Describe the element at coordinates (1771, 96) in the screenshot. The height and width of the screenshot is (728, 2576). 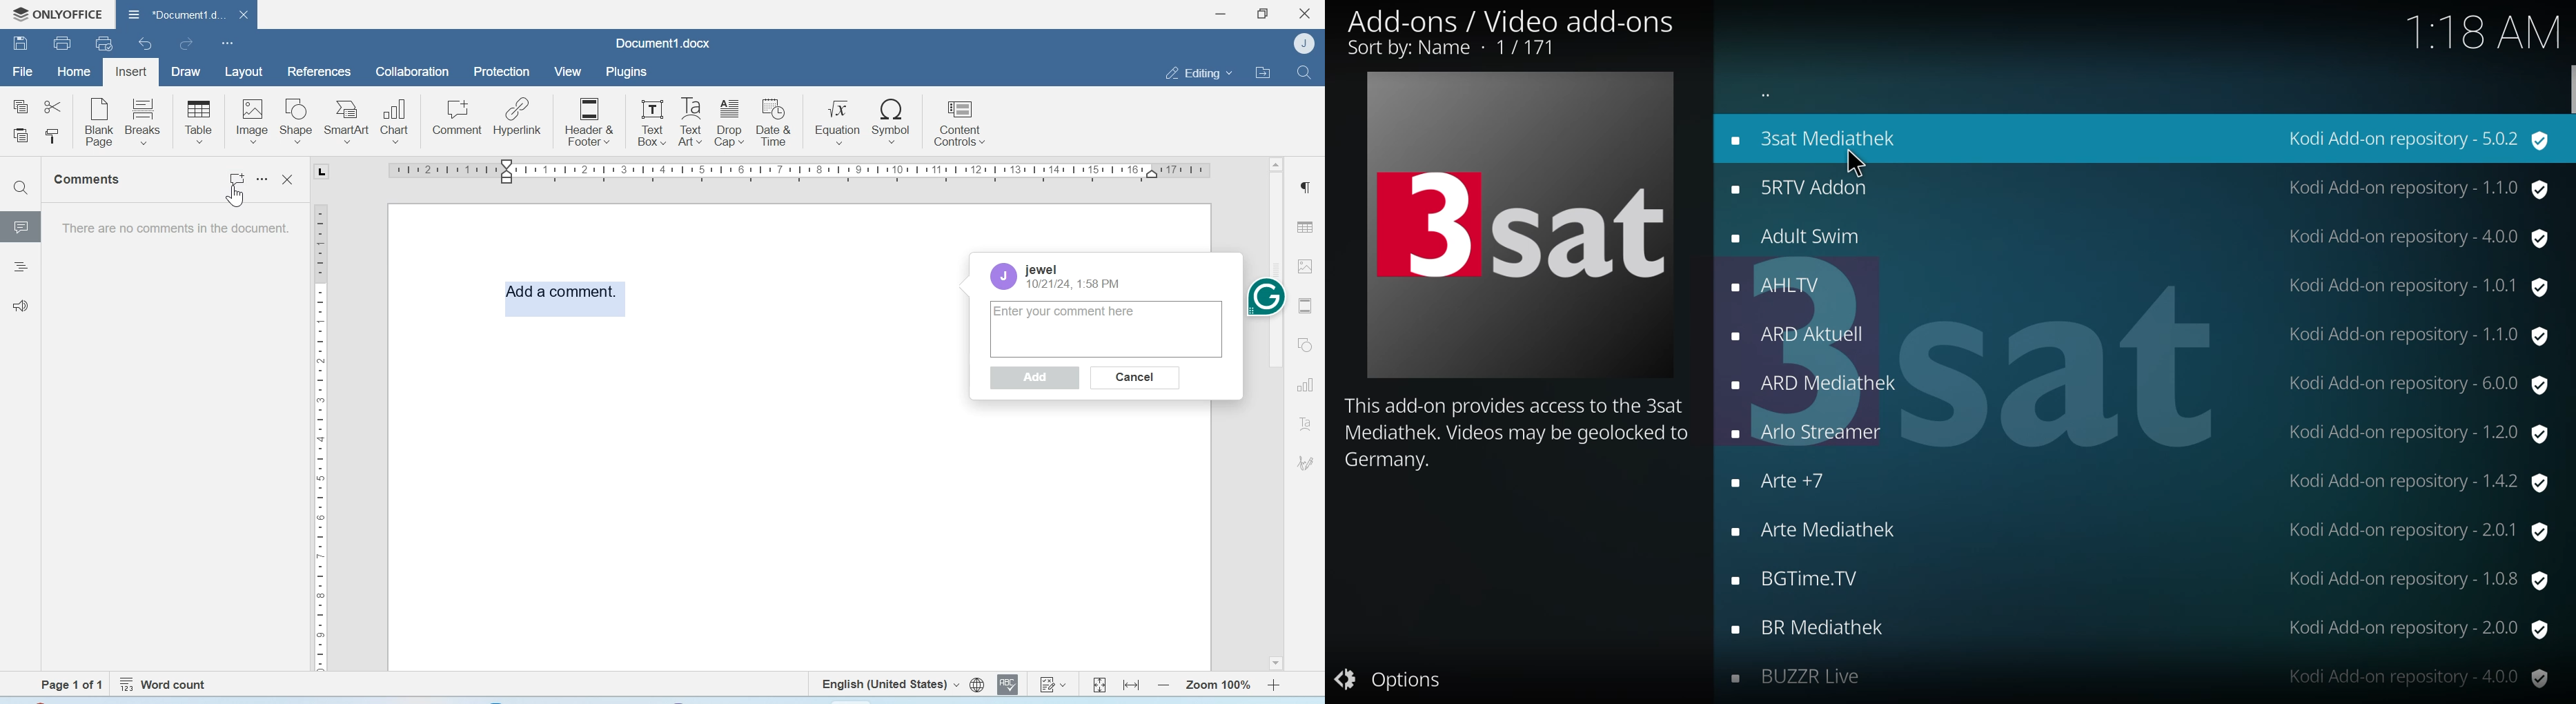
I see `back` at that location.